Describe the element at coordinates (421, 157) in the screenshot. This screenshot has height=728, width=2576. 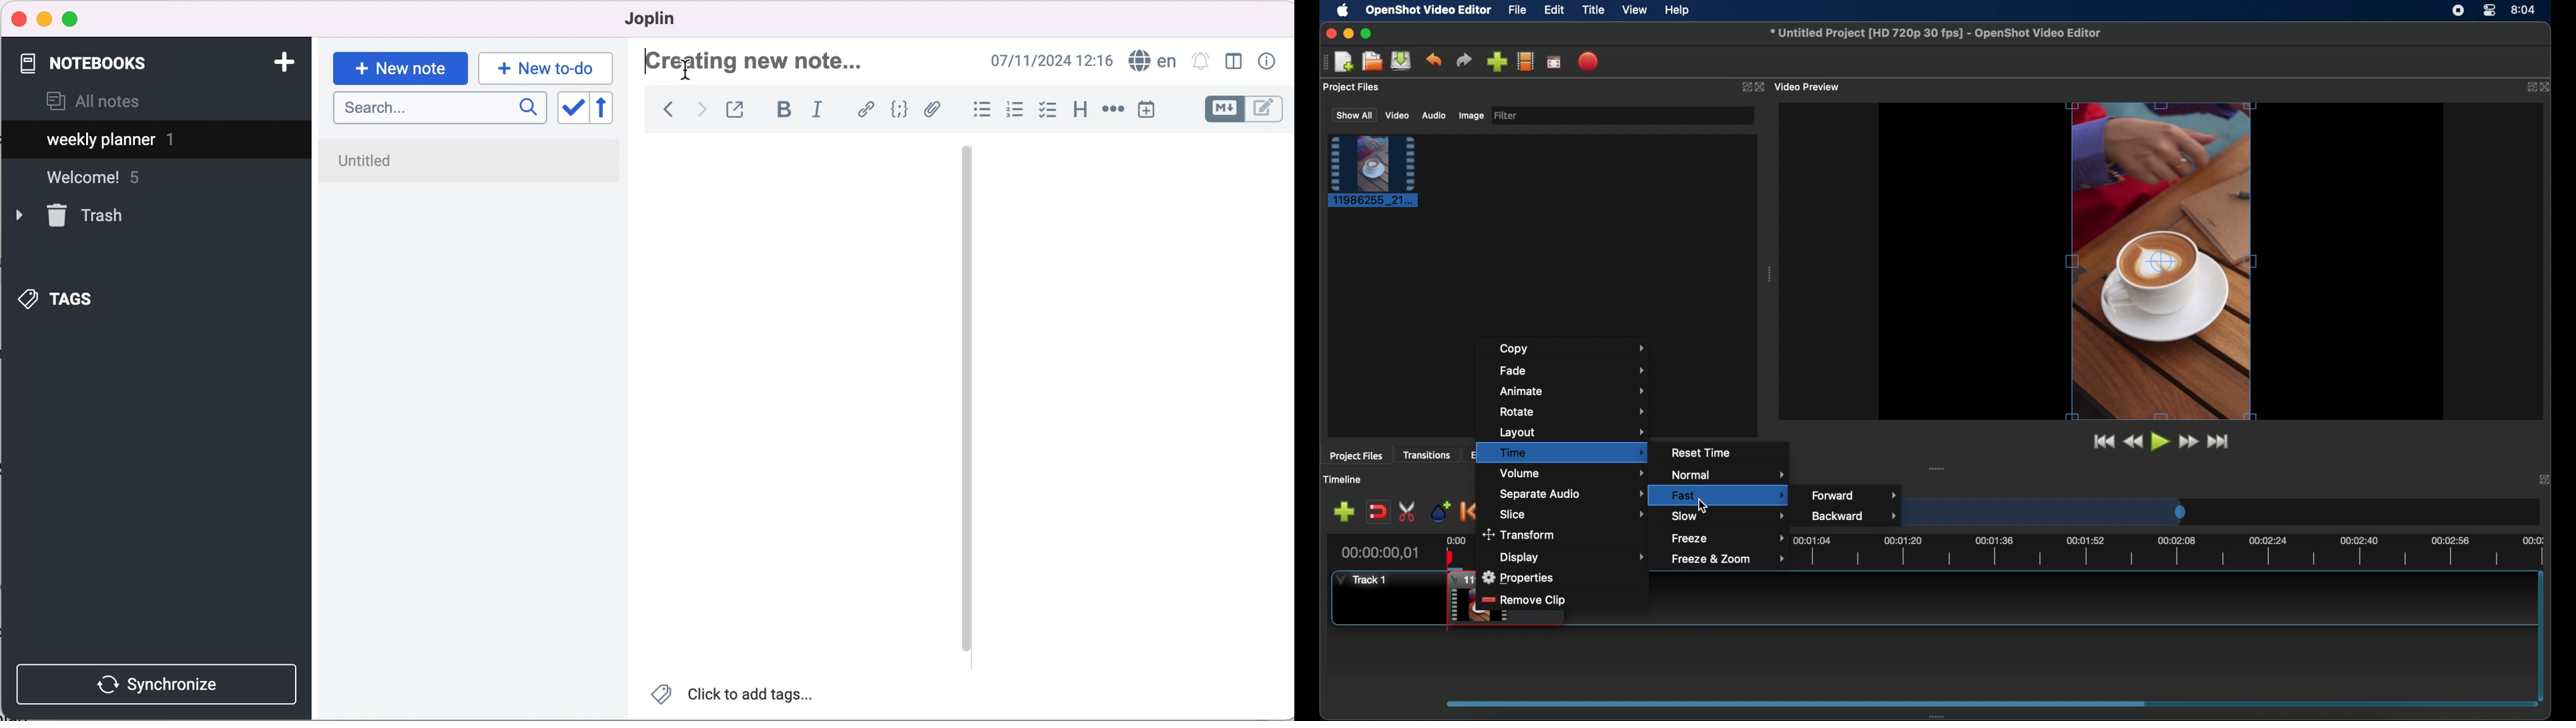
I see `joplin privacy policy` at that location.